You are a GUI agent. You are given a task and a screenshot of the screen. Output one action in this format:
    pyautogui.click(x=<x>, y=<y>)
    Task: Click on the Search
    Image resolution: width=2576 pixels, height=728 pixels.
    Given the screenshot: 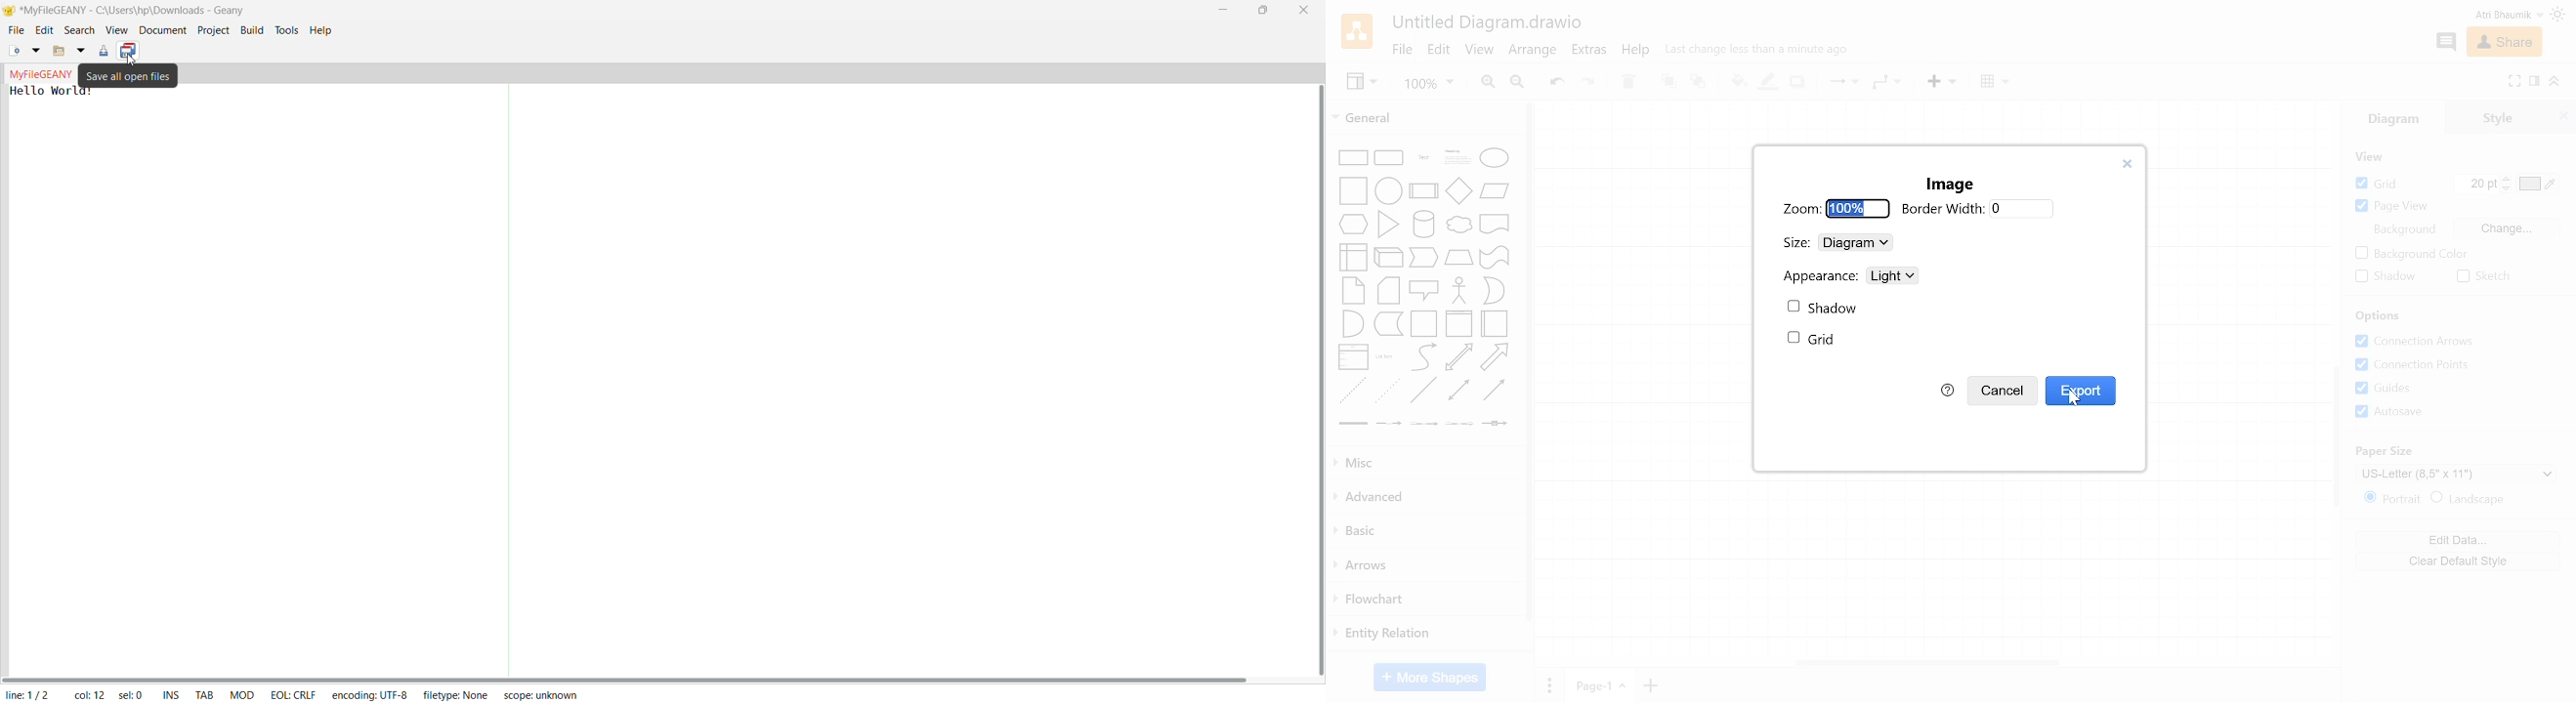 What is the action you would take?
    pyautogui.click(x=76, y=30)
    